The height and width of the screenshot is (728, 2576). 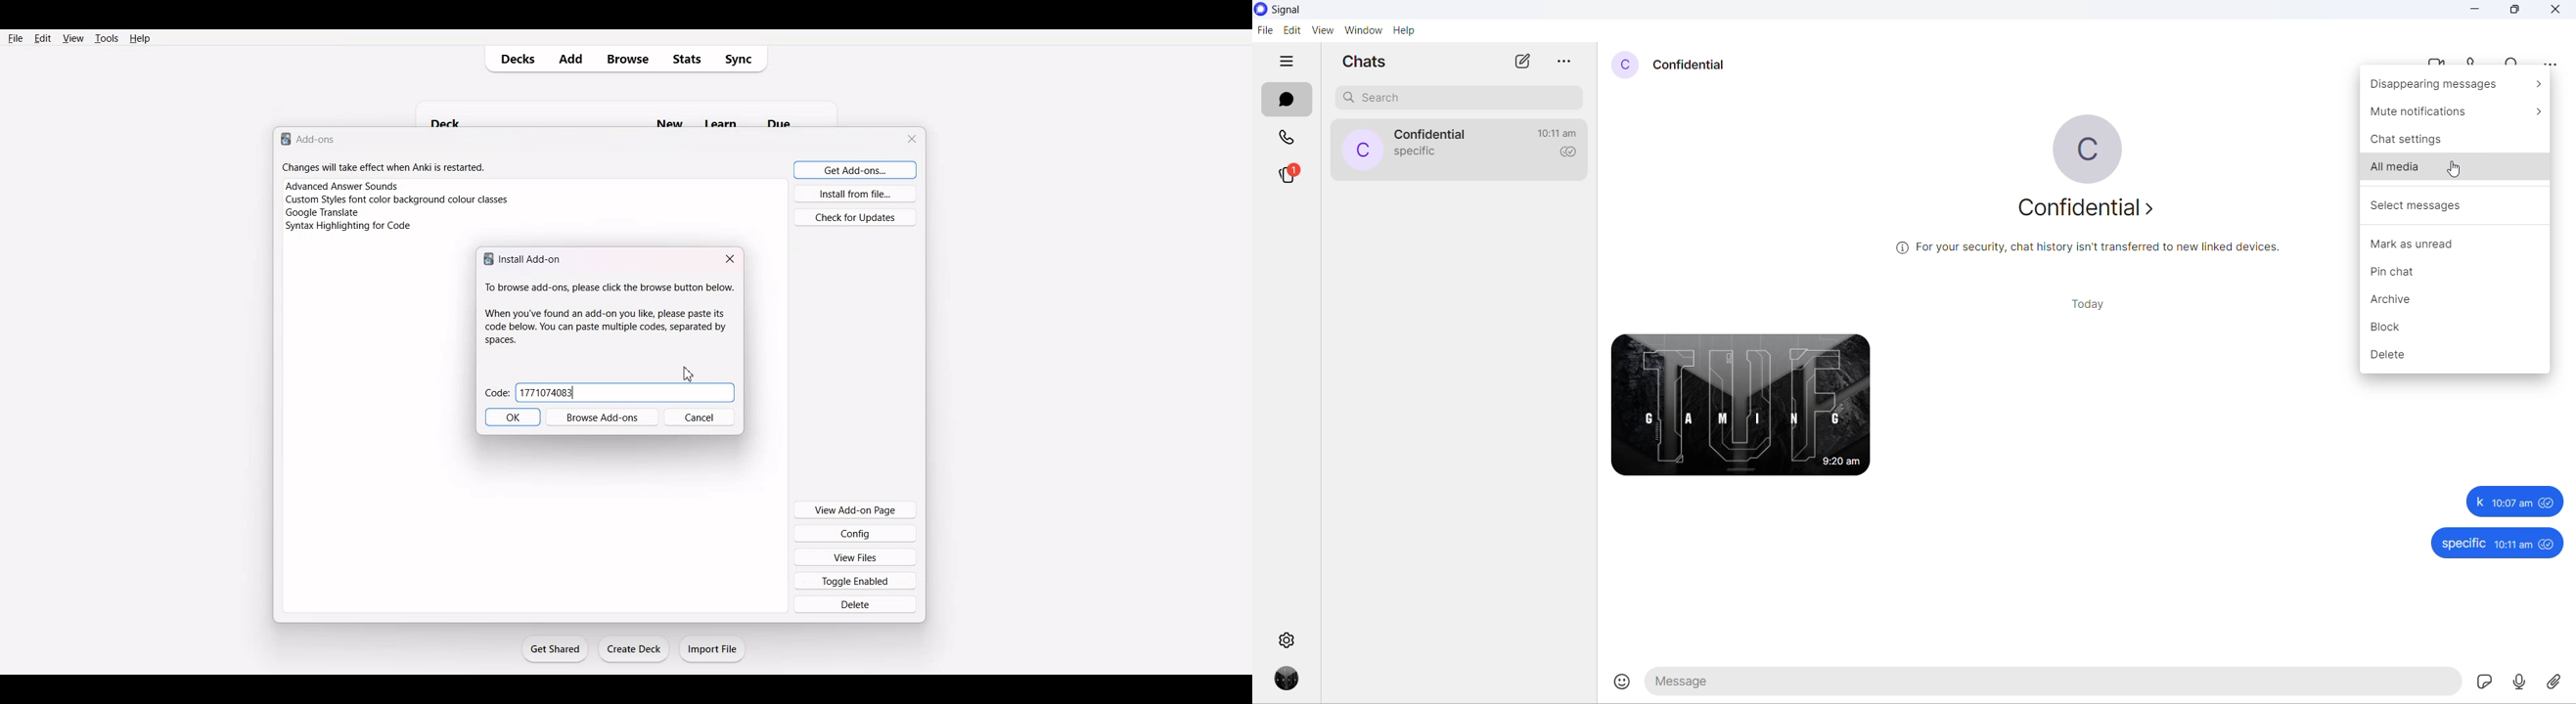 What do you see at coordinates (2455, 299) in the screenshot?
I see `archive` at bounding box center [2455, 299].